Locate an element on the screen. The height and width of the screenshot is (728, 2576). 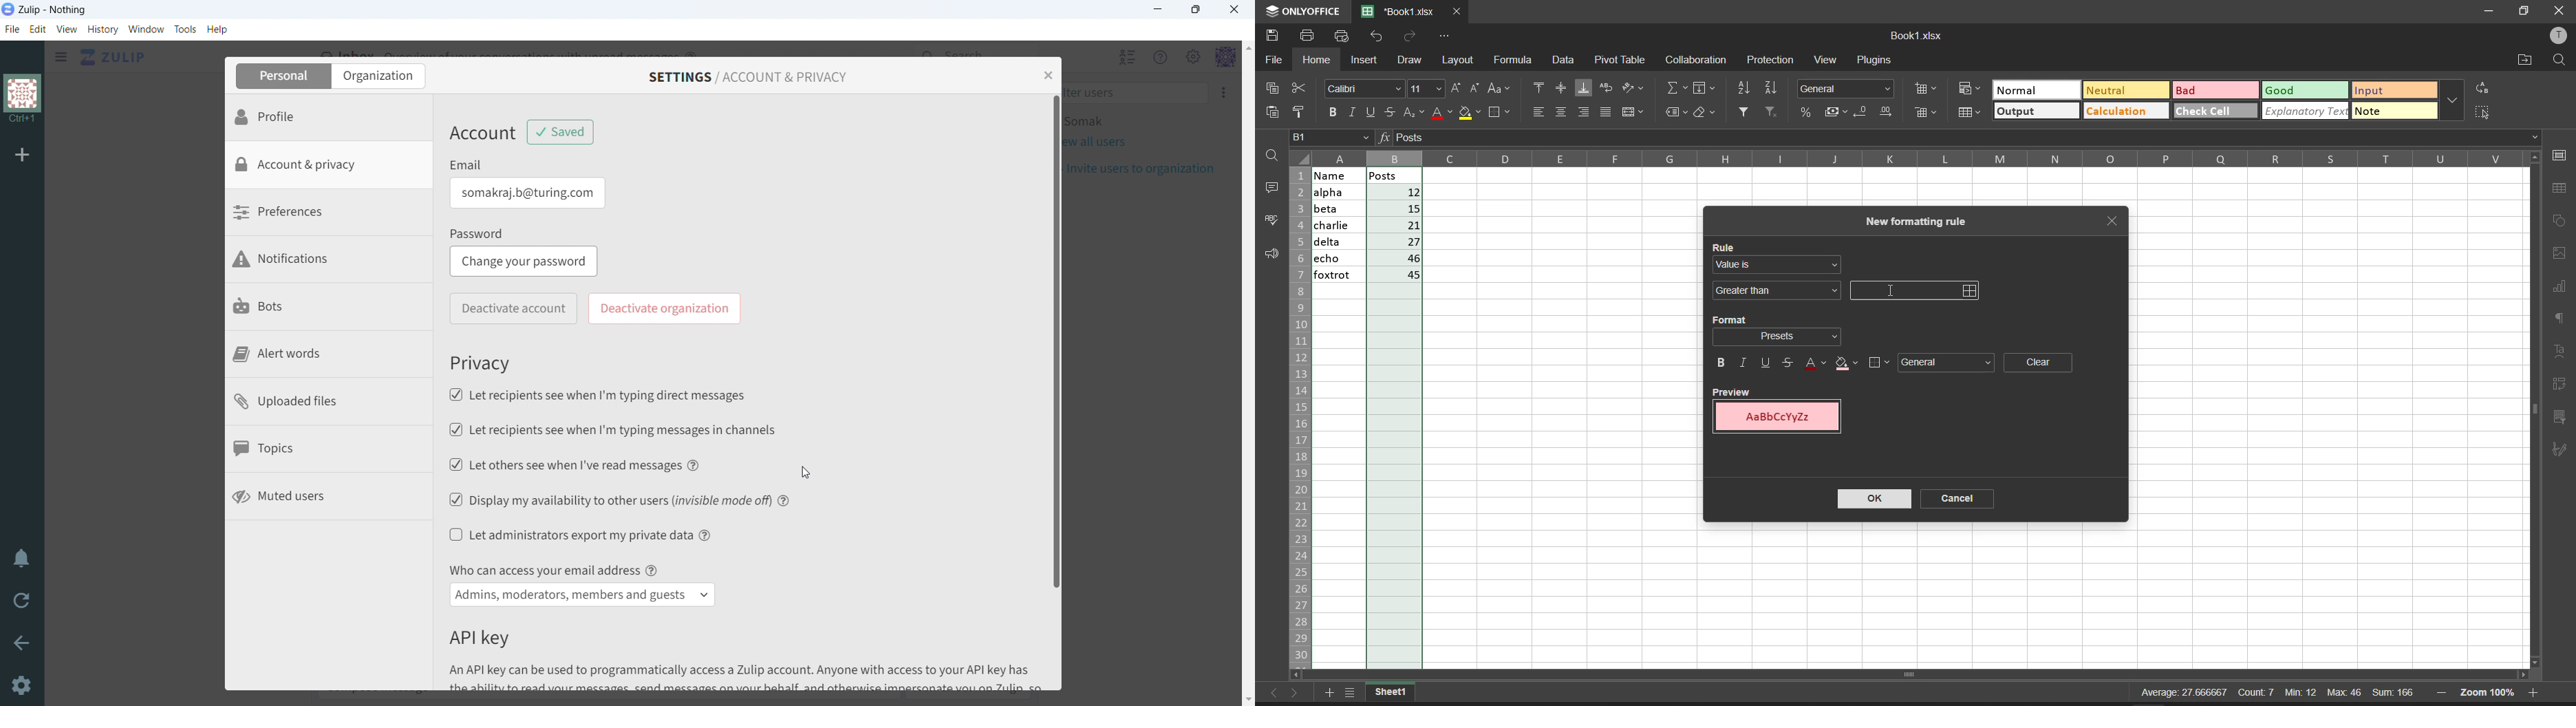
fill is located at coordinates (1704, 88).